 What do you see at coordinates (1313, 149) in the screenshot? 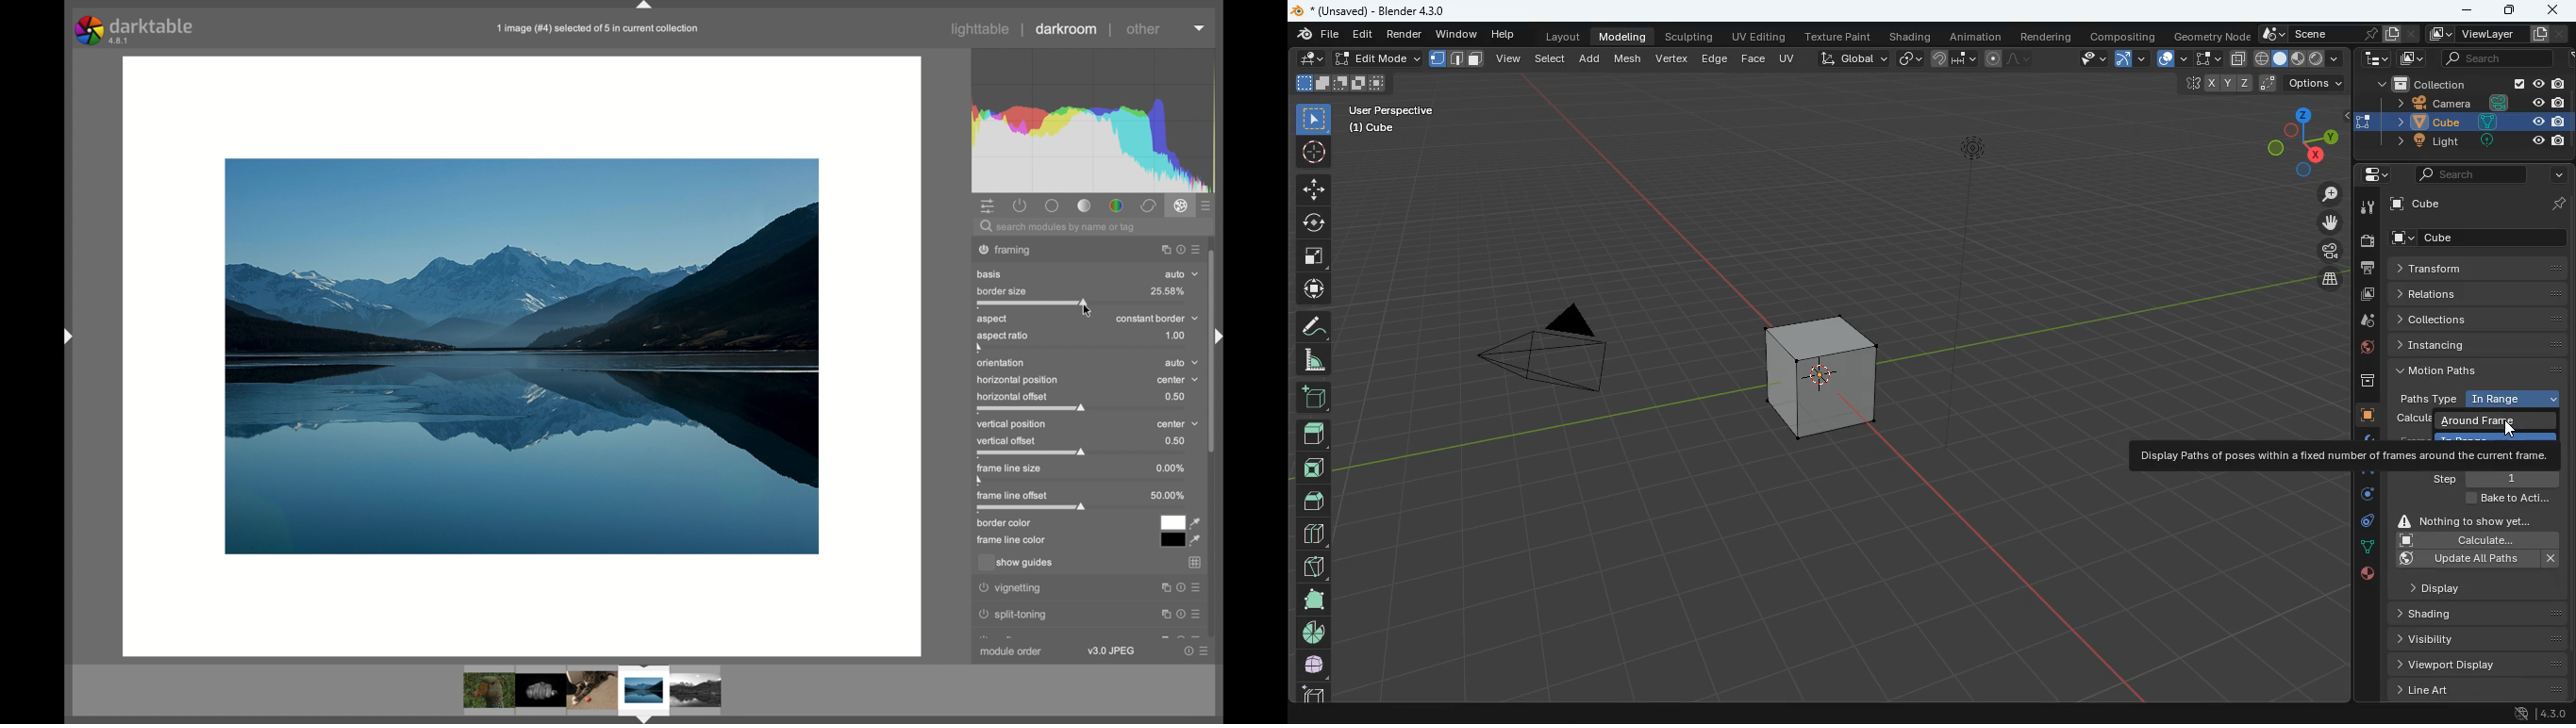
I see `aim` at bounding box center [1313, 149].